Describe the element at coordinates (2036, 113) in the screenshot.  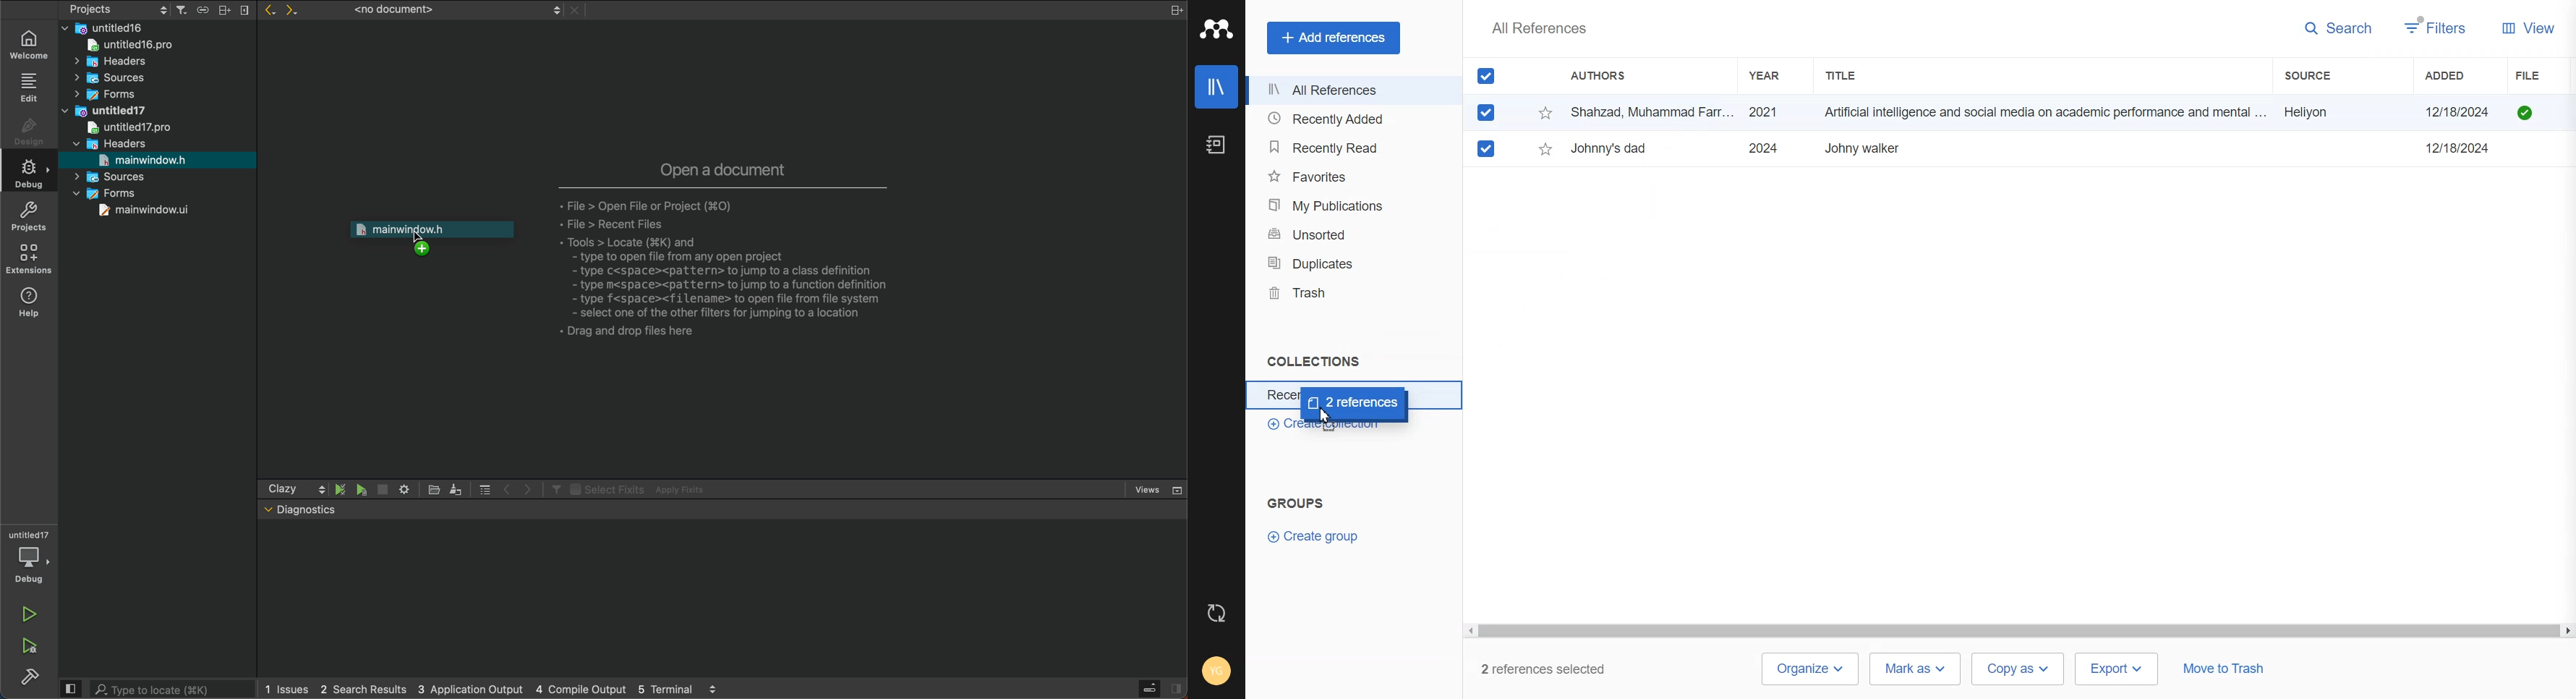
I see `Shahzad, Muhammad Farr... 2021 Artificial intelligence and social media on academic performance and mental ...  Heliyon 12/18/2024` at that location.